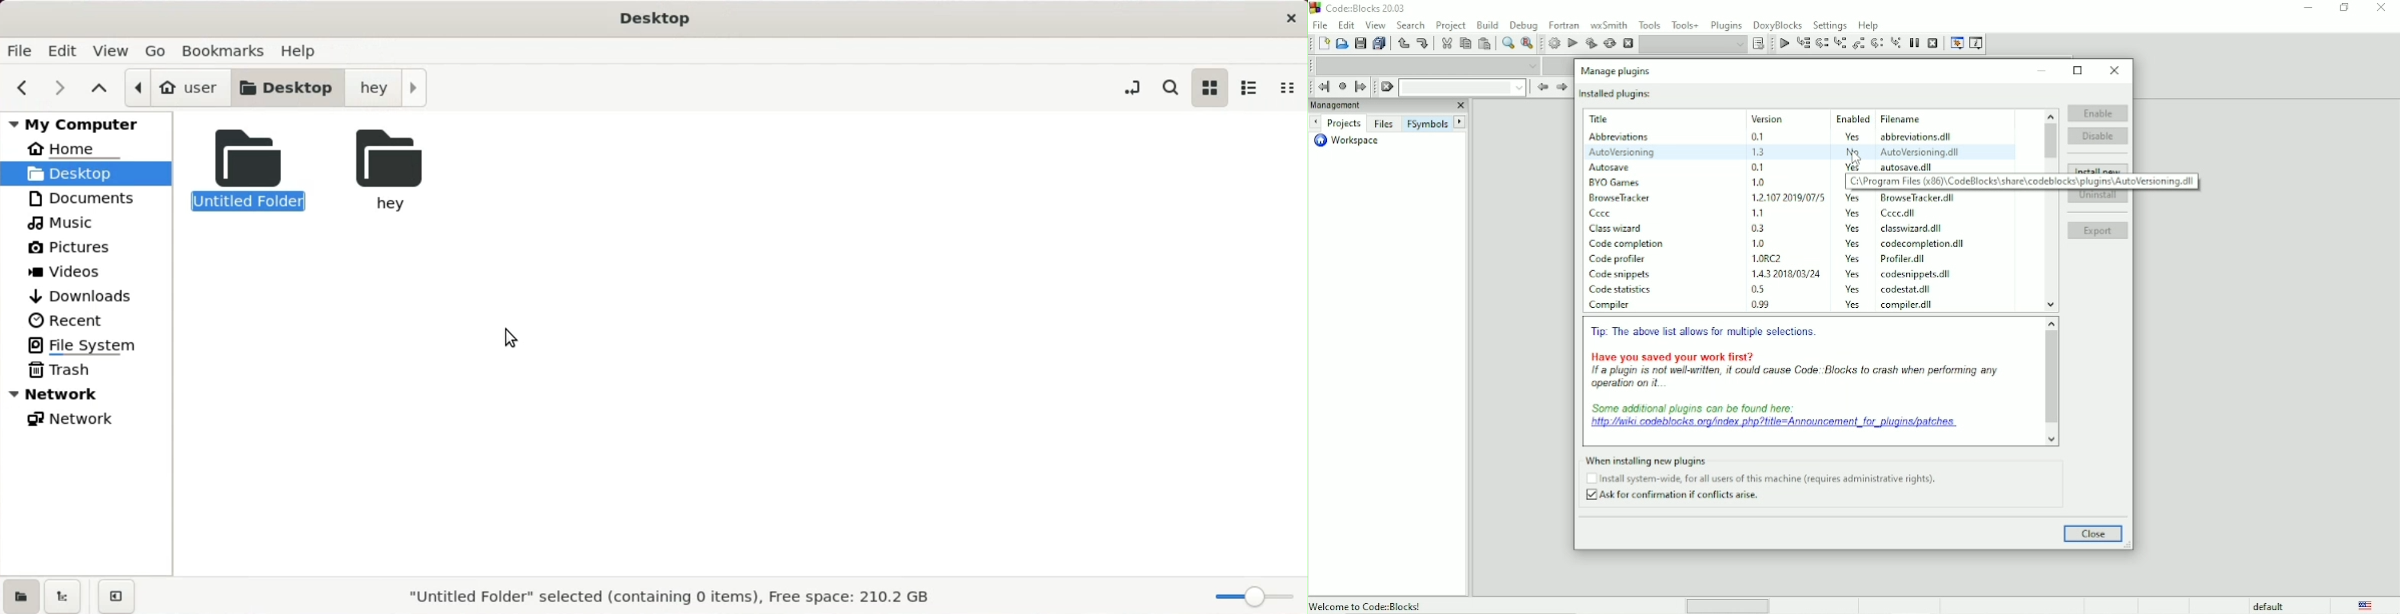 Image resolution: width=2408 pixels, height=616 pixels. Describe the element at coordinates (1851, 117) in the screenshot. I see `Enabled` at that location.